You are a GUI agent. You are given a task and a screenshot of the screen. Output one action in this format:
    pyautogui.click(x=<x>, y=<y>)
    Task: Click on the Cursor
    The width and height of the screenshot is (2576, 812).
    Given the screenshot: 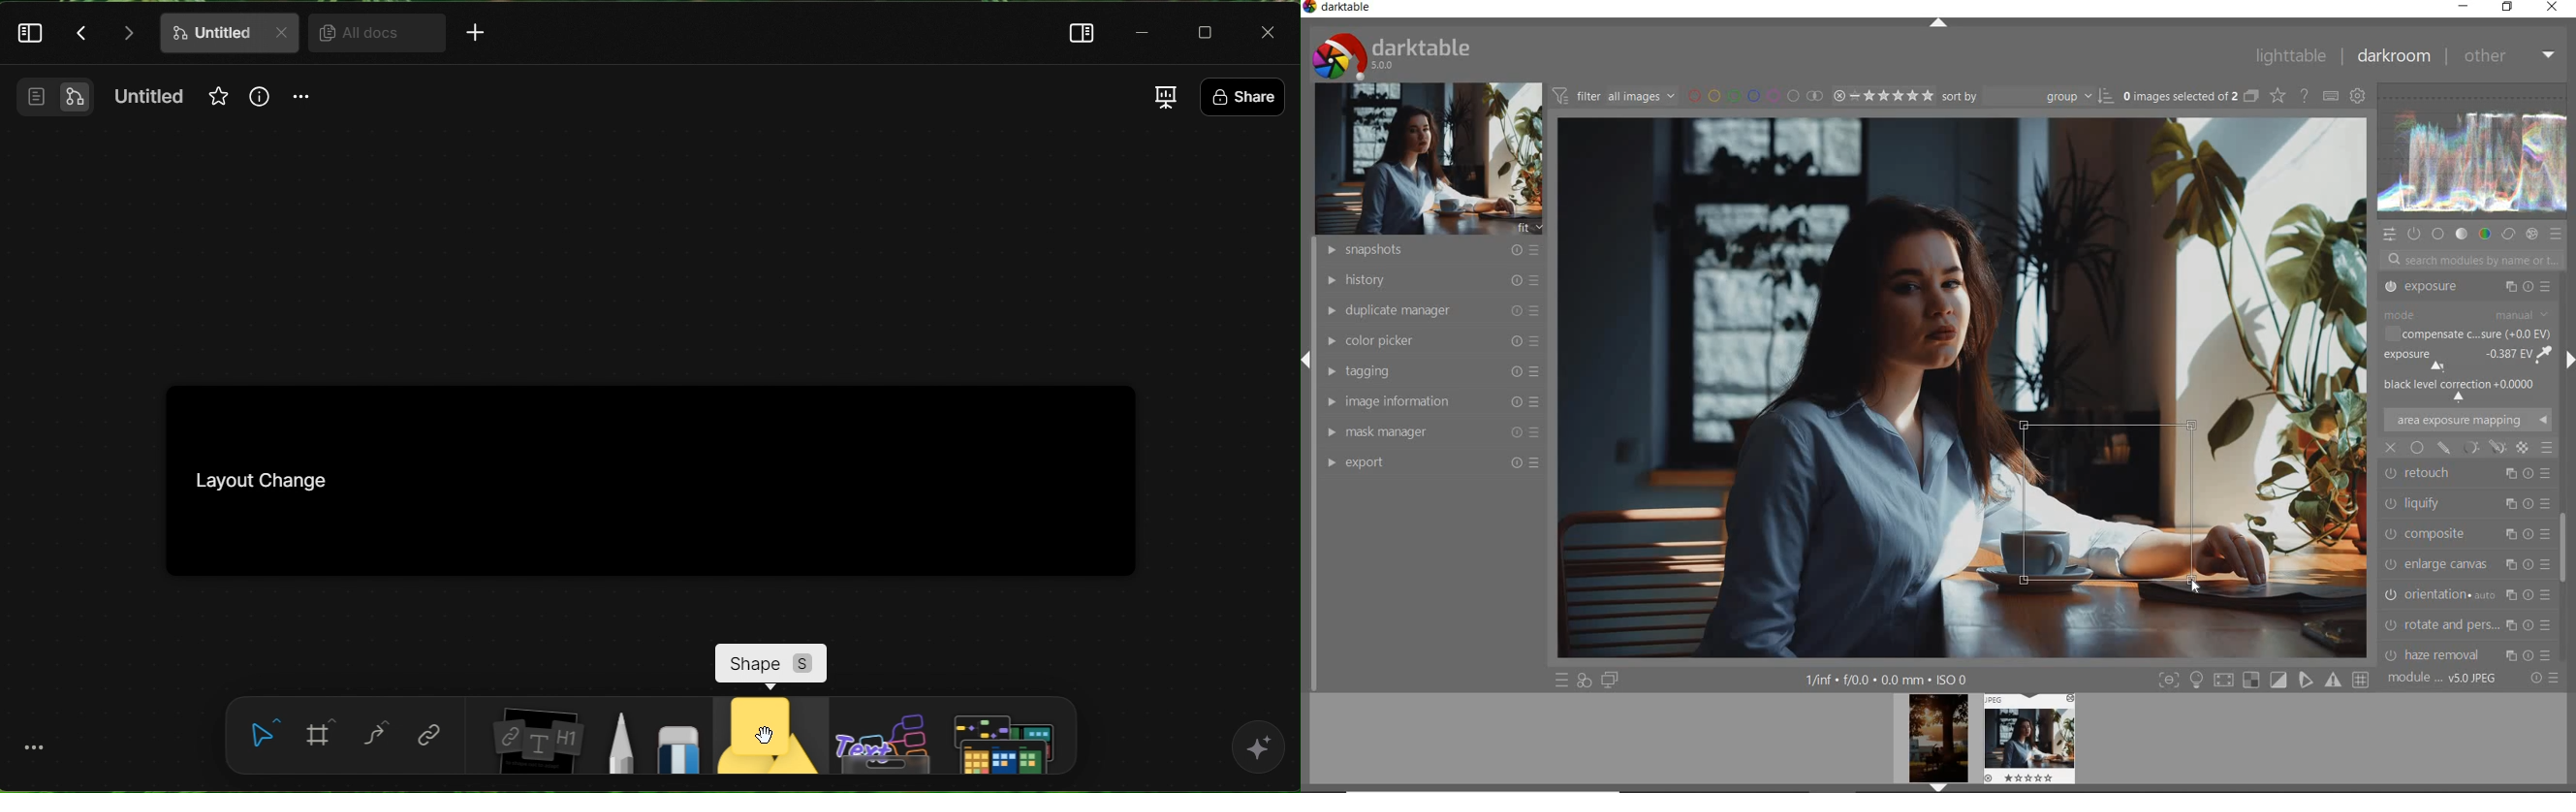 What is the action you would take?
    pyautogui.click(x=2195, y=586)
    